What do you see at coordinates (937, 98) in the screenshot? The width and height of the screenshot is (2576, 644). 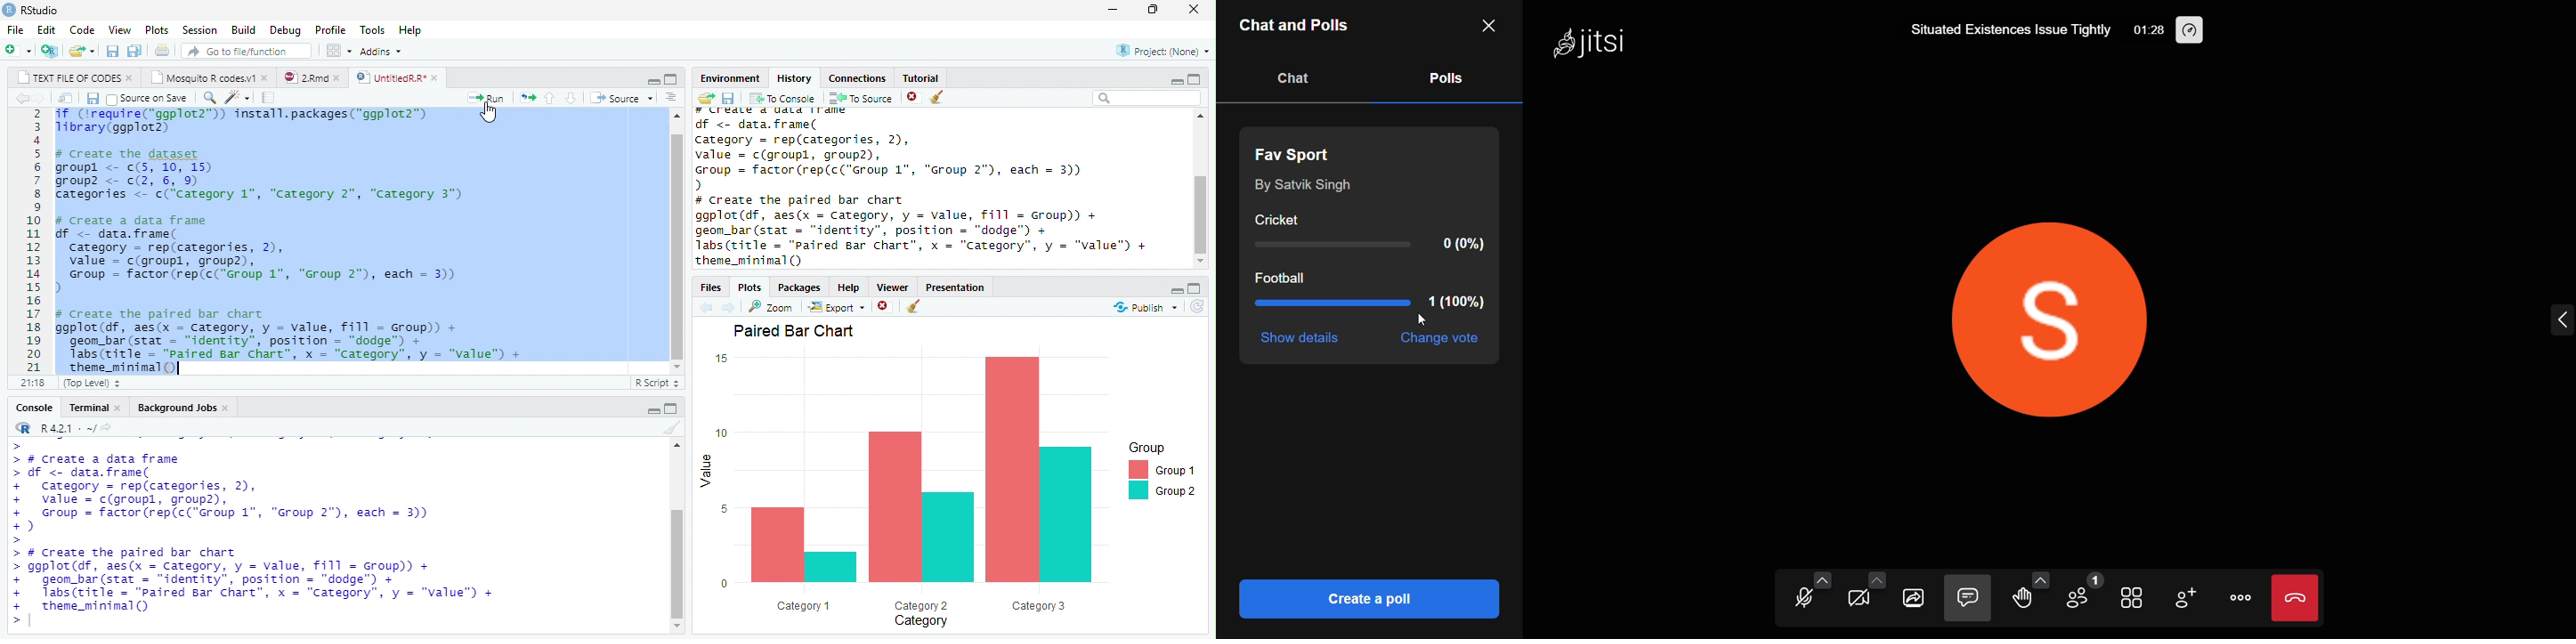 I see `clear all objects` at bounding box center [937, 98].